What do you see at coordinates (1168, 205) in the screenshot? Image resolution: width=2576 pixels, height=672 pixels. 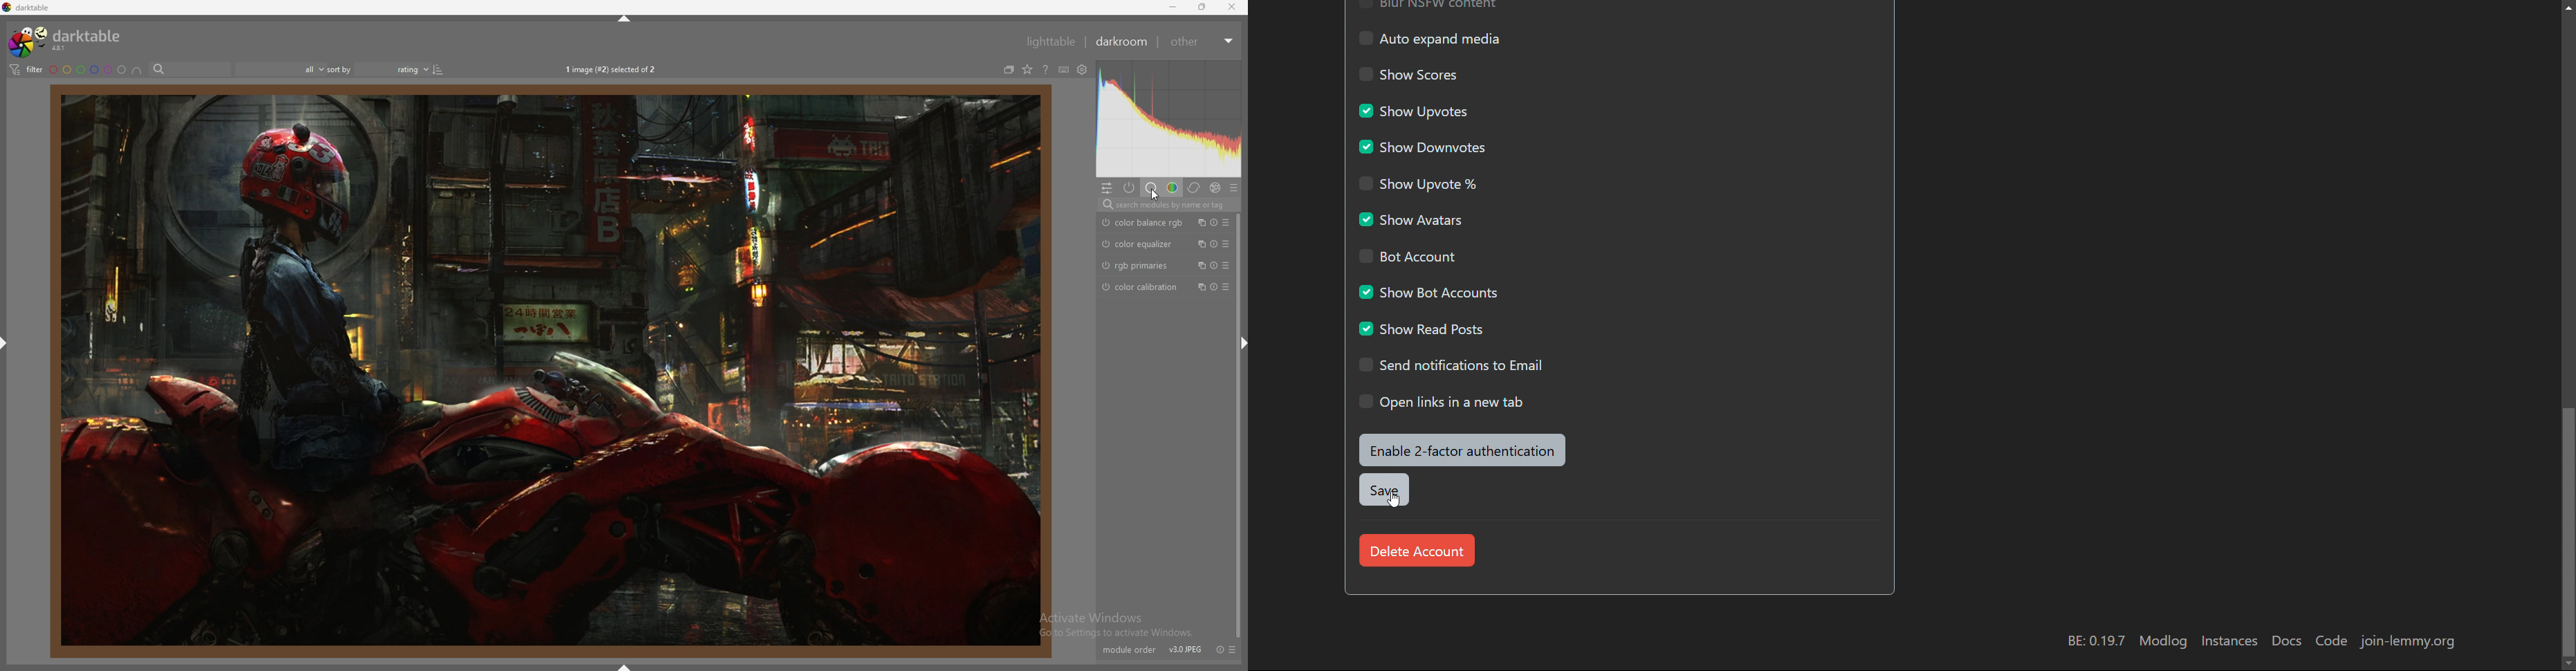 I see `search modules` at bounding box center [1168, 205].